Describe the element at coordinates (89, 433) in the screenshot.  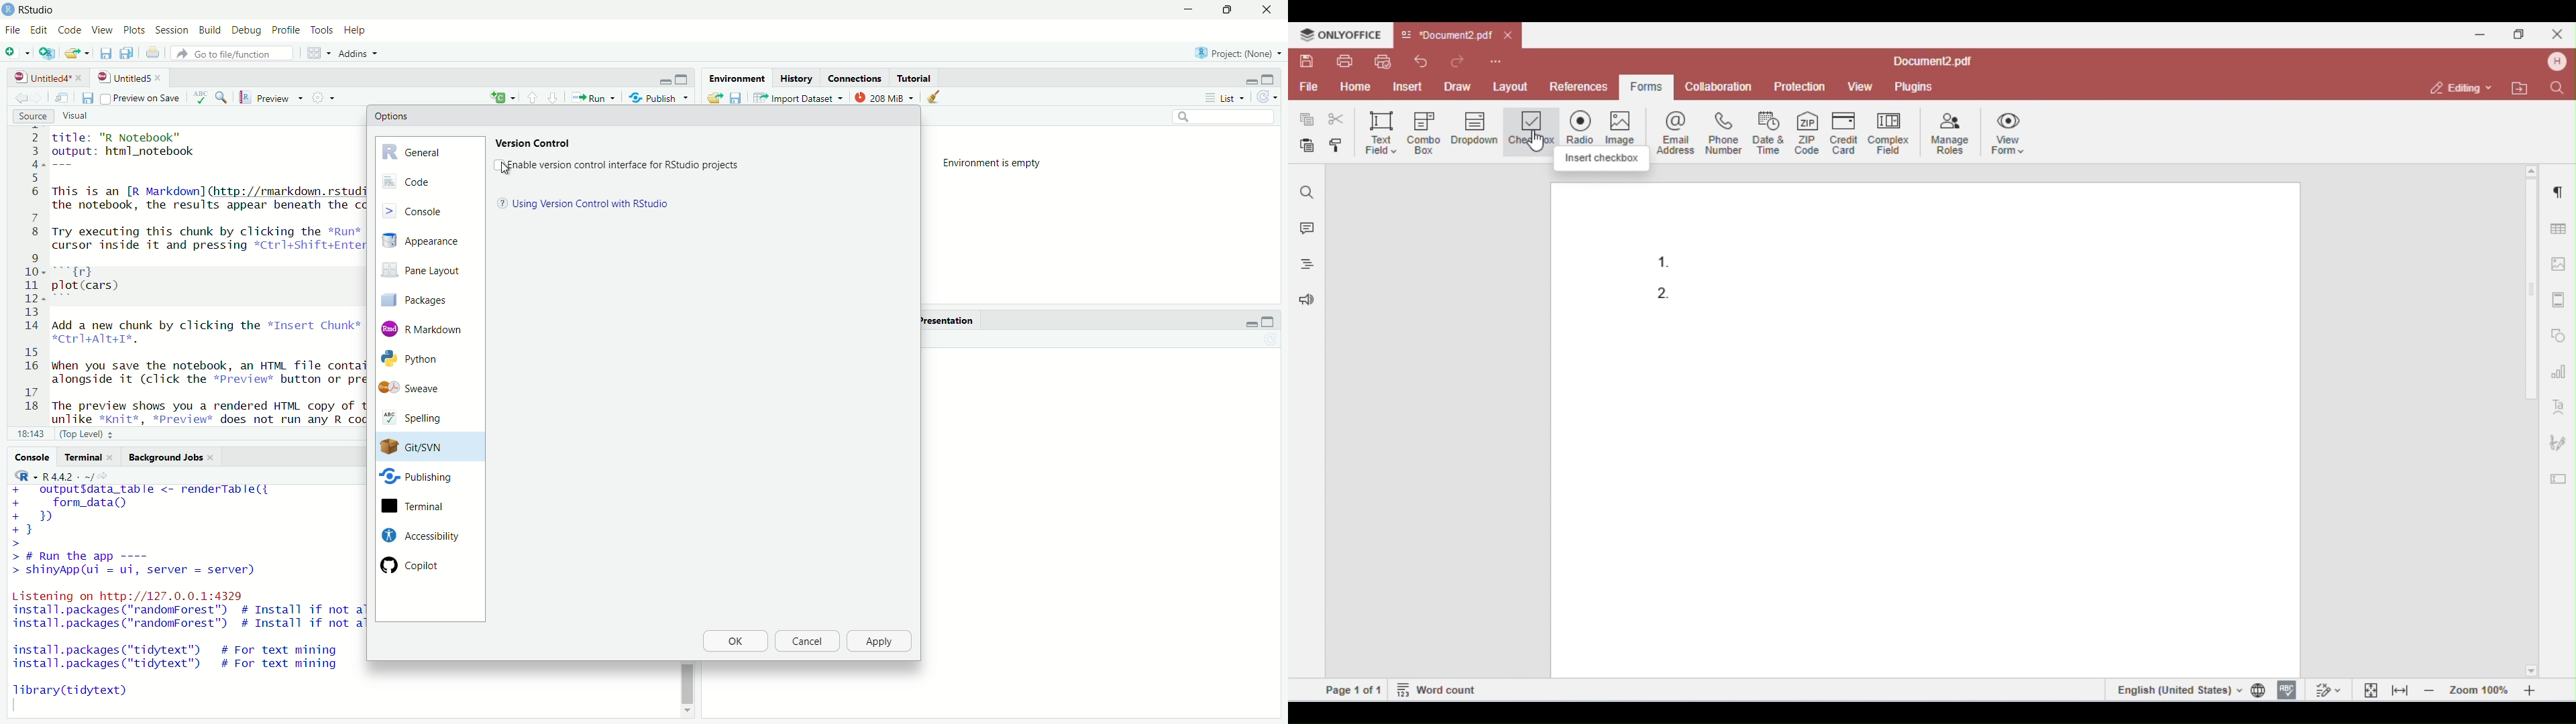
I see `(Top Level)` at that location.